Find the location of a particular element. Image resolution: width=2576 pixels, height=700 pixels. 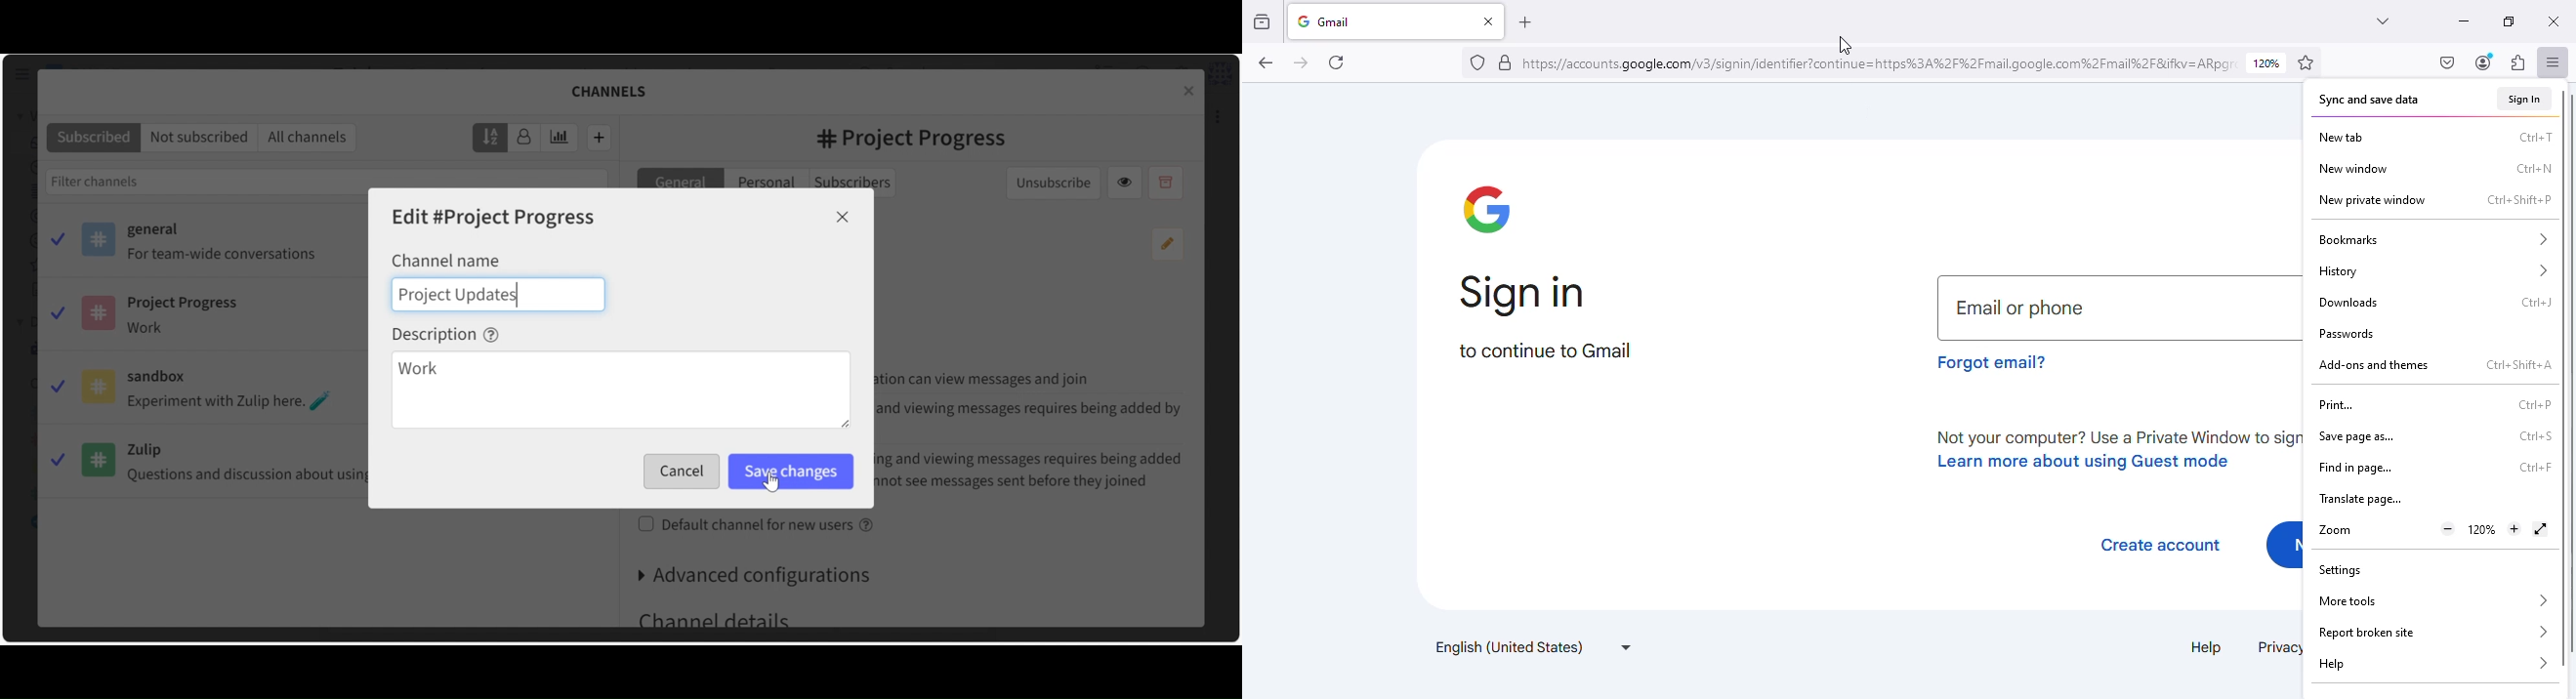

Description Field is located at coordinates (621, 392).